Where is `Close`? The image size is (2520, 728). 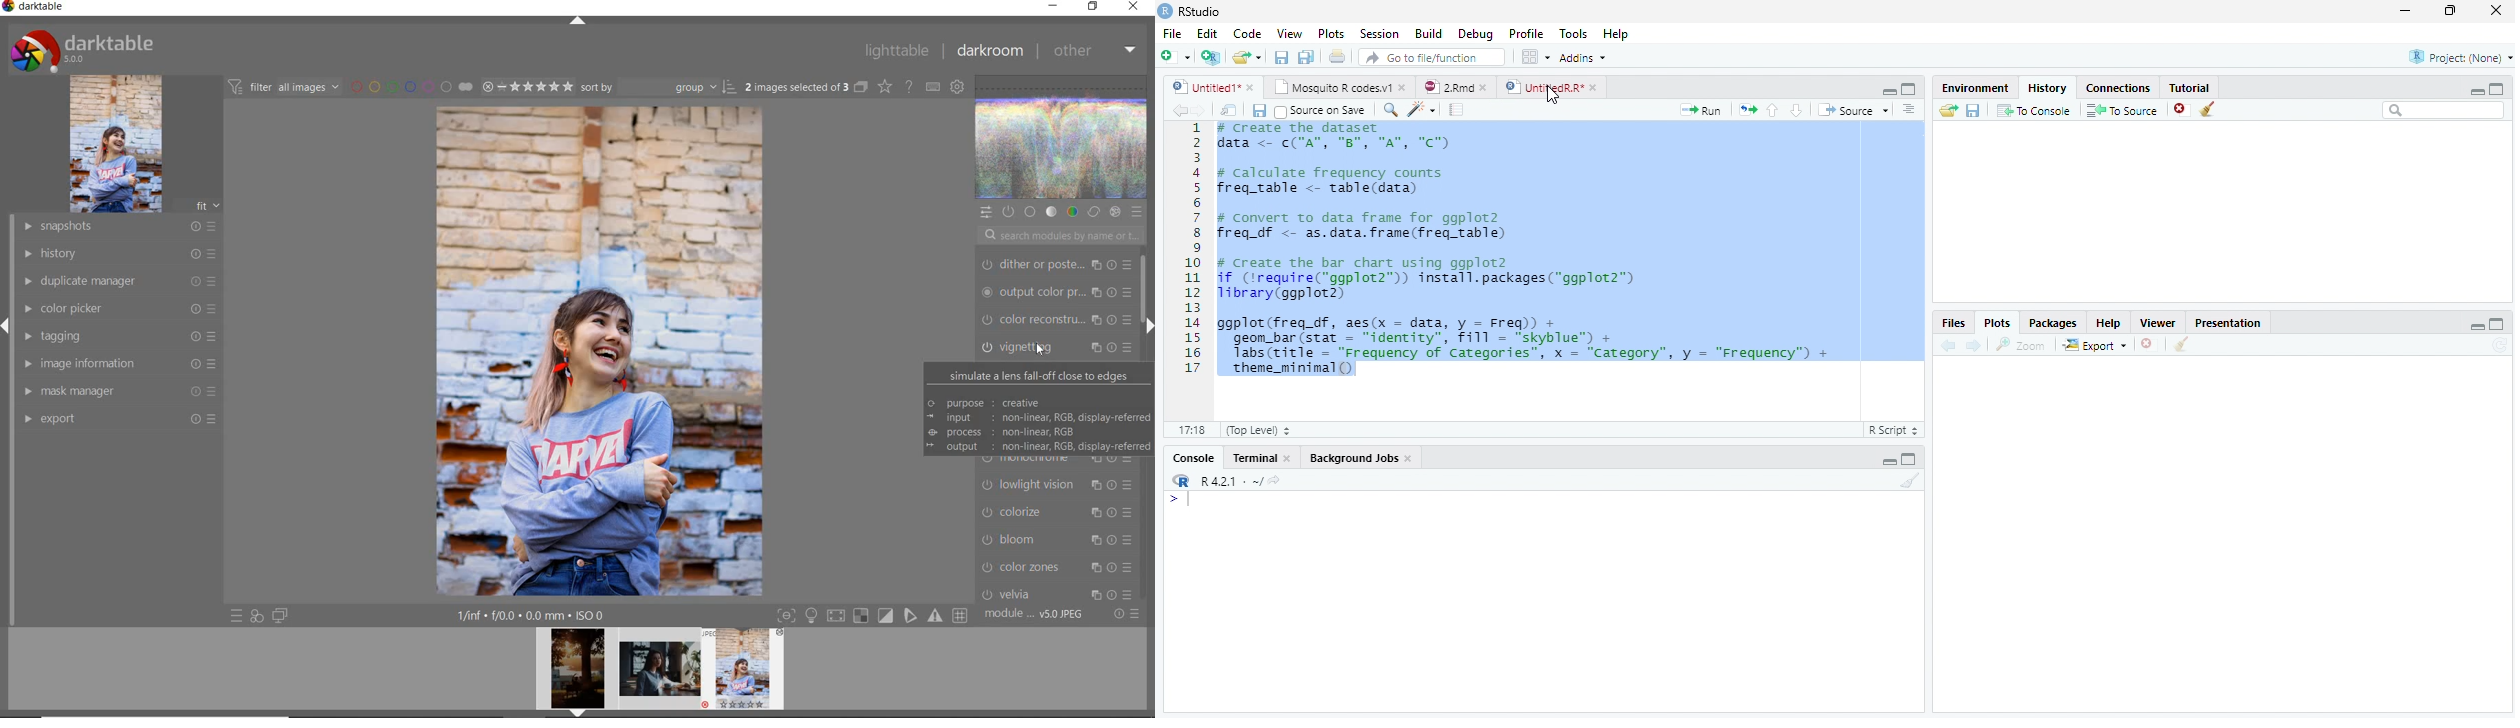 Close is located at coordinates (2495, 11).